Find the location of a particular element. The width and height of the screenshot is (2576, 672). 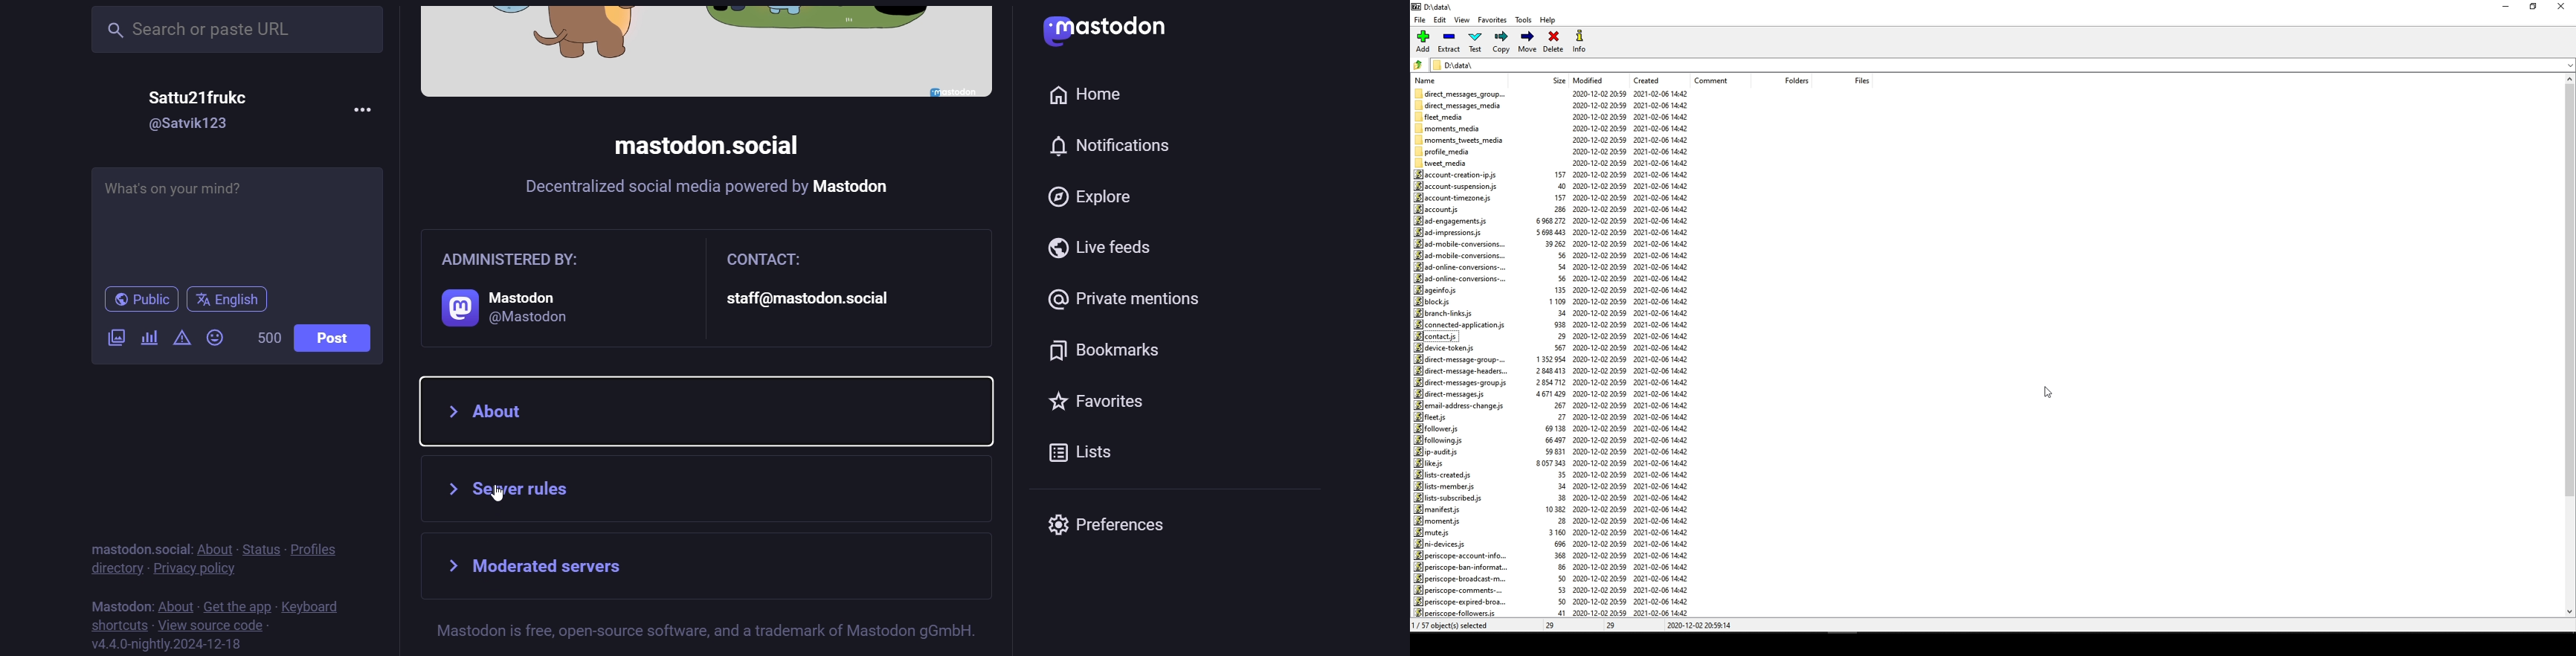

administered by is located at coordinates (535, 287).